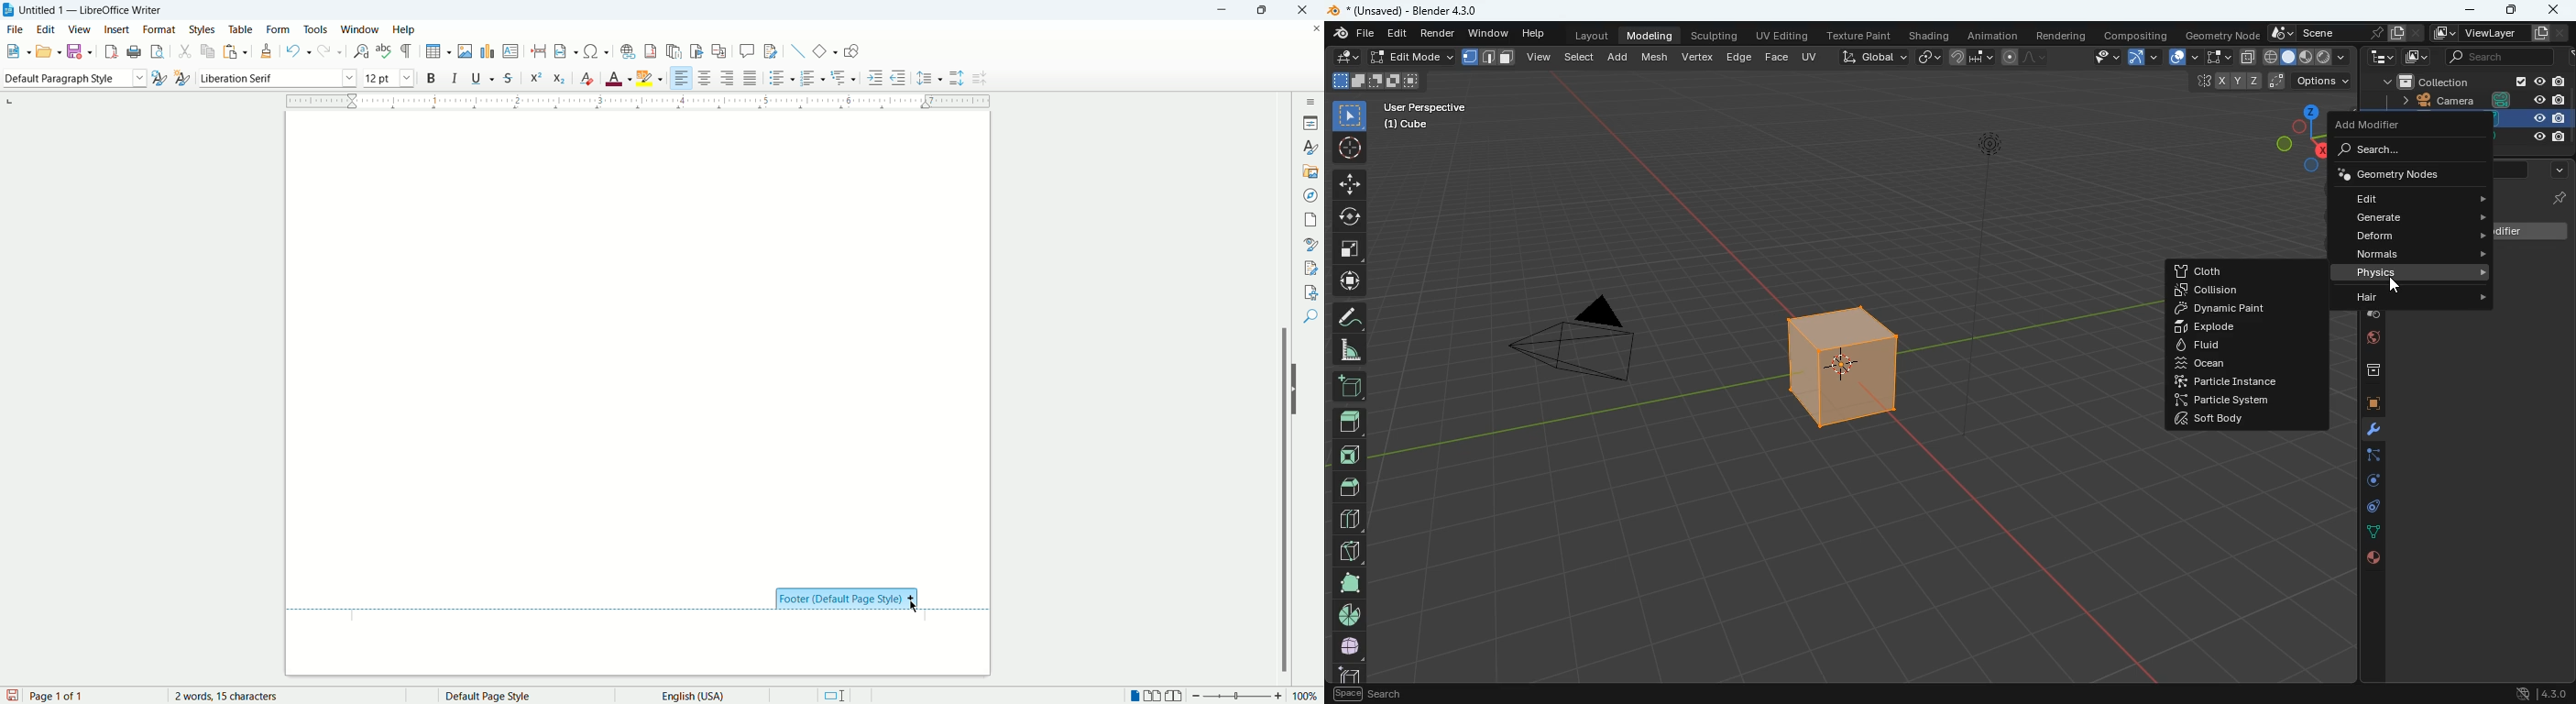  I want to click on uv, so click(1812, 56).